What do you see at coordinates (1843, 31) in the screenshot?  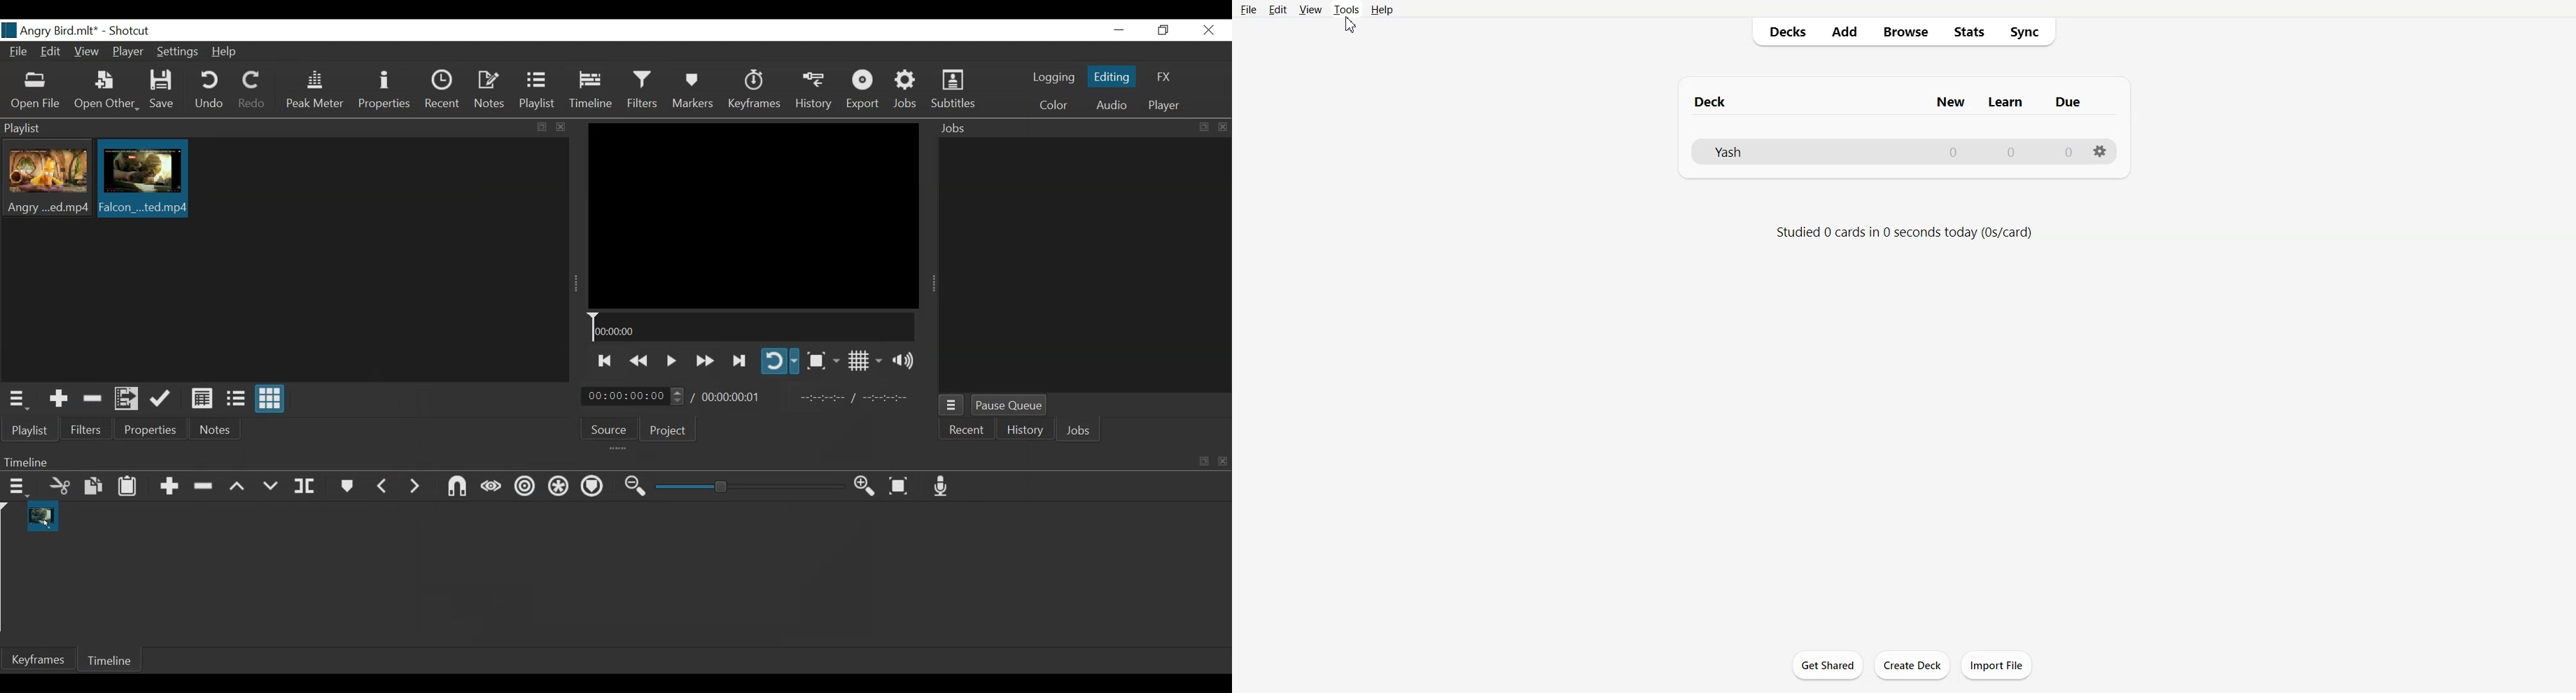 I see `Add` at bounding box center [1843, 31].